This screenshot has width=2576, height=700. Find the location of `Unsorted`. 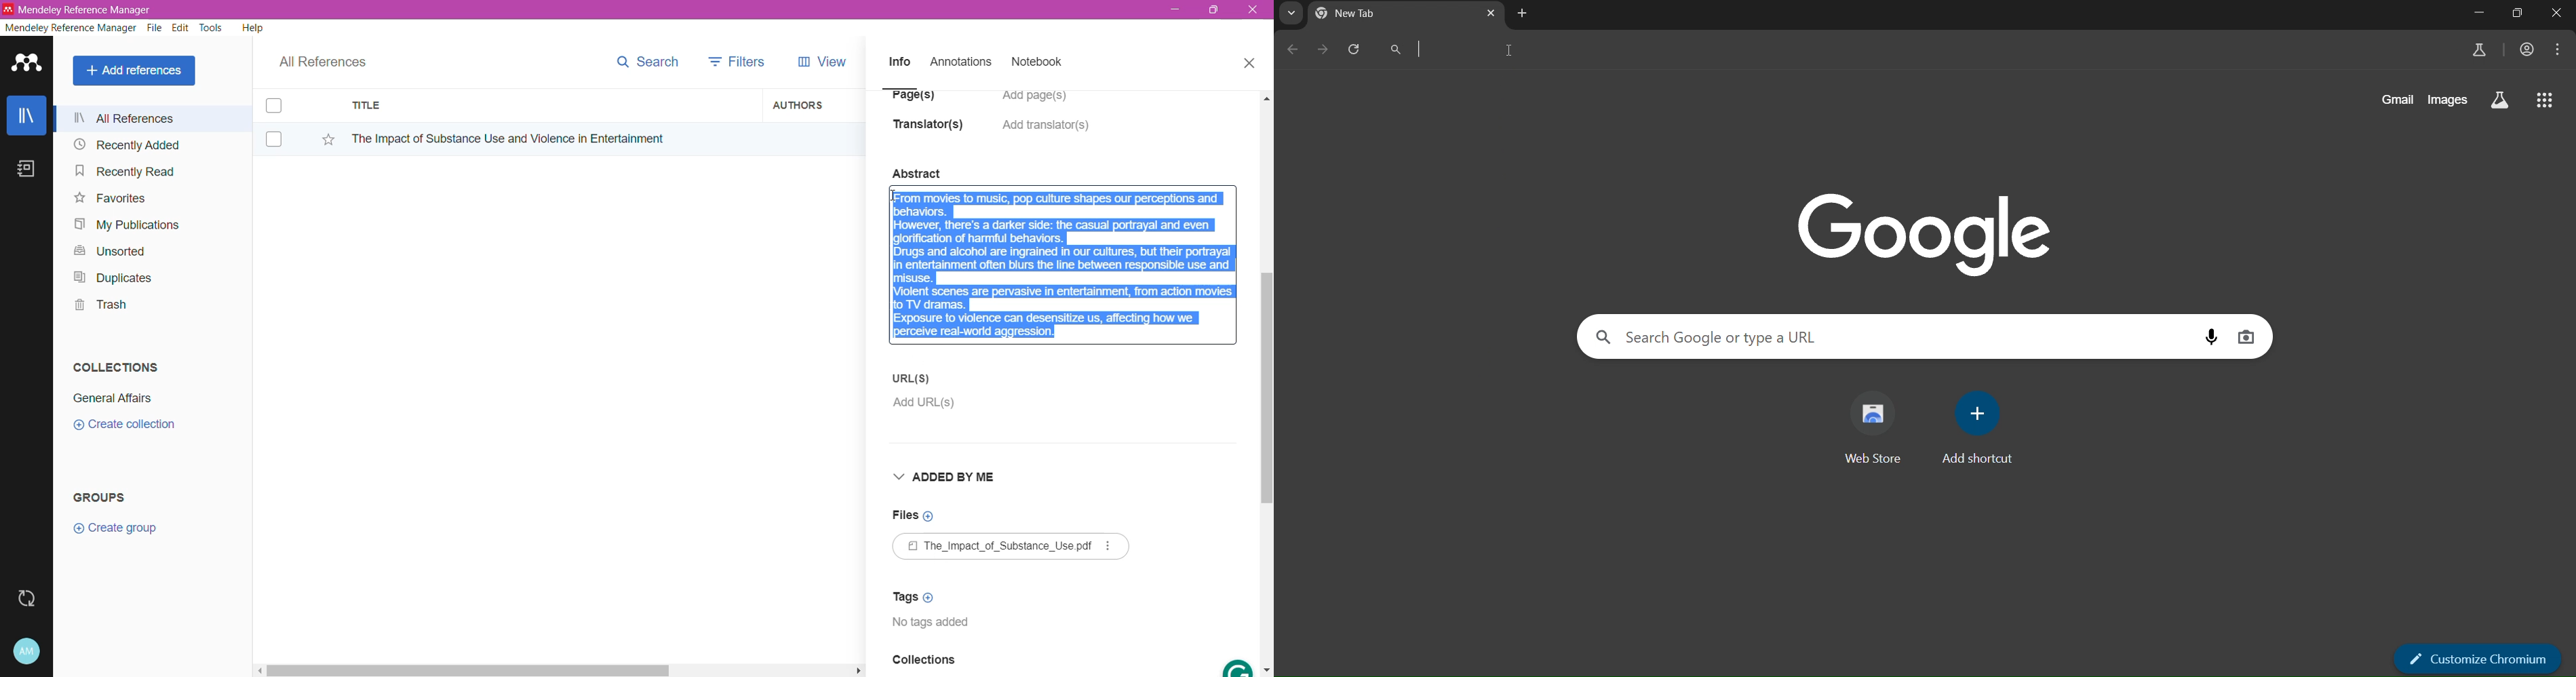

Unsorted is located at coordinates (108, 250).